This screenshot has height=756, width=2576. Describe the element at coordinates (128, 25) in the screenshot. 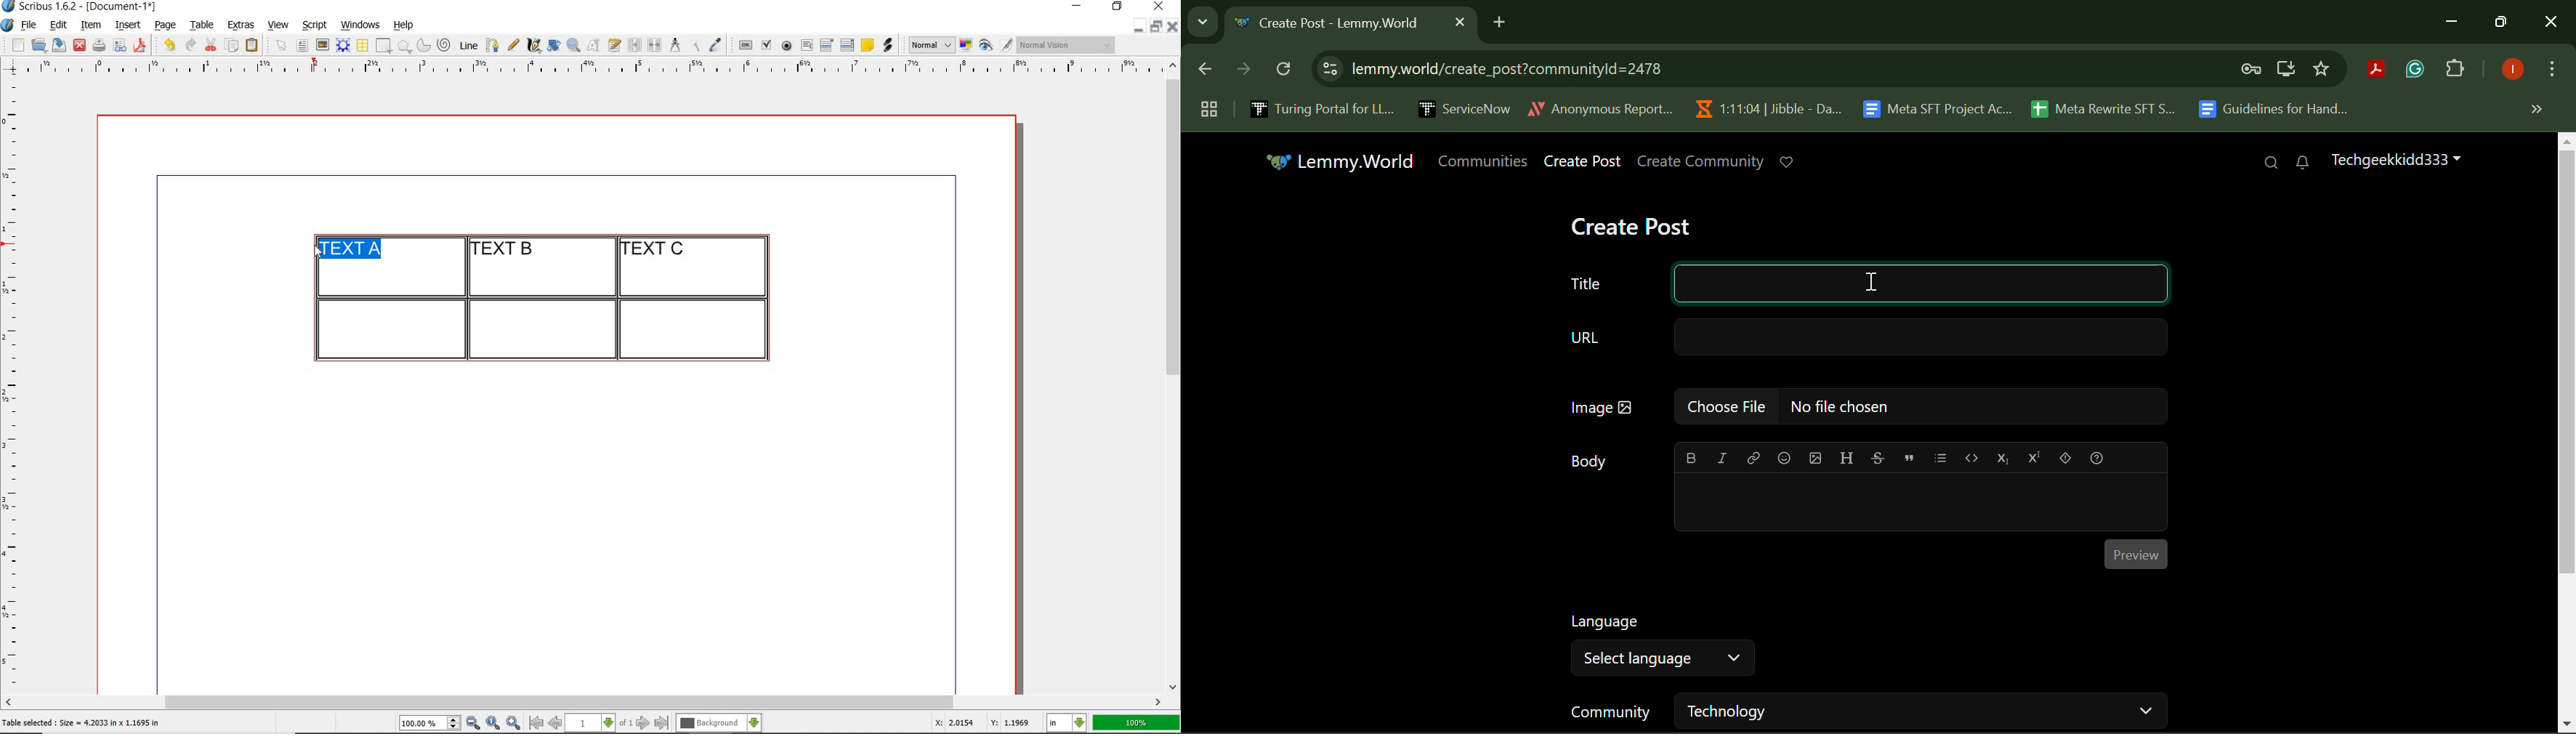

I see `insert` at that location.